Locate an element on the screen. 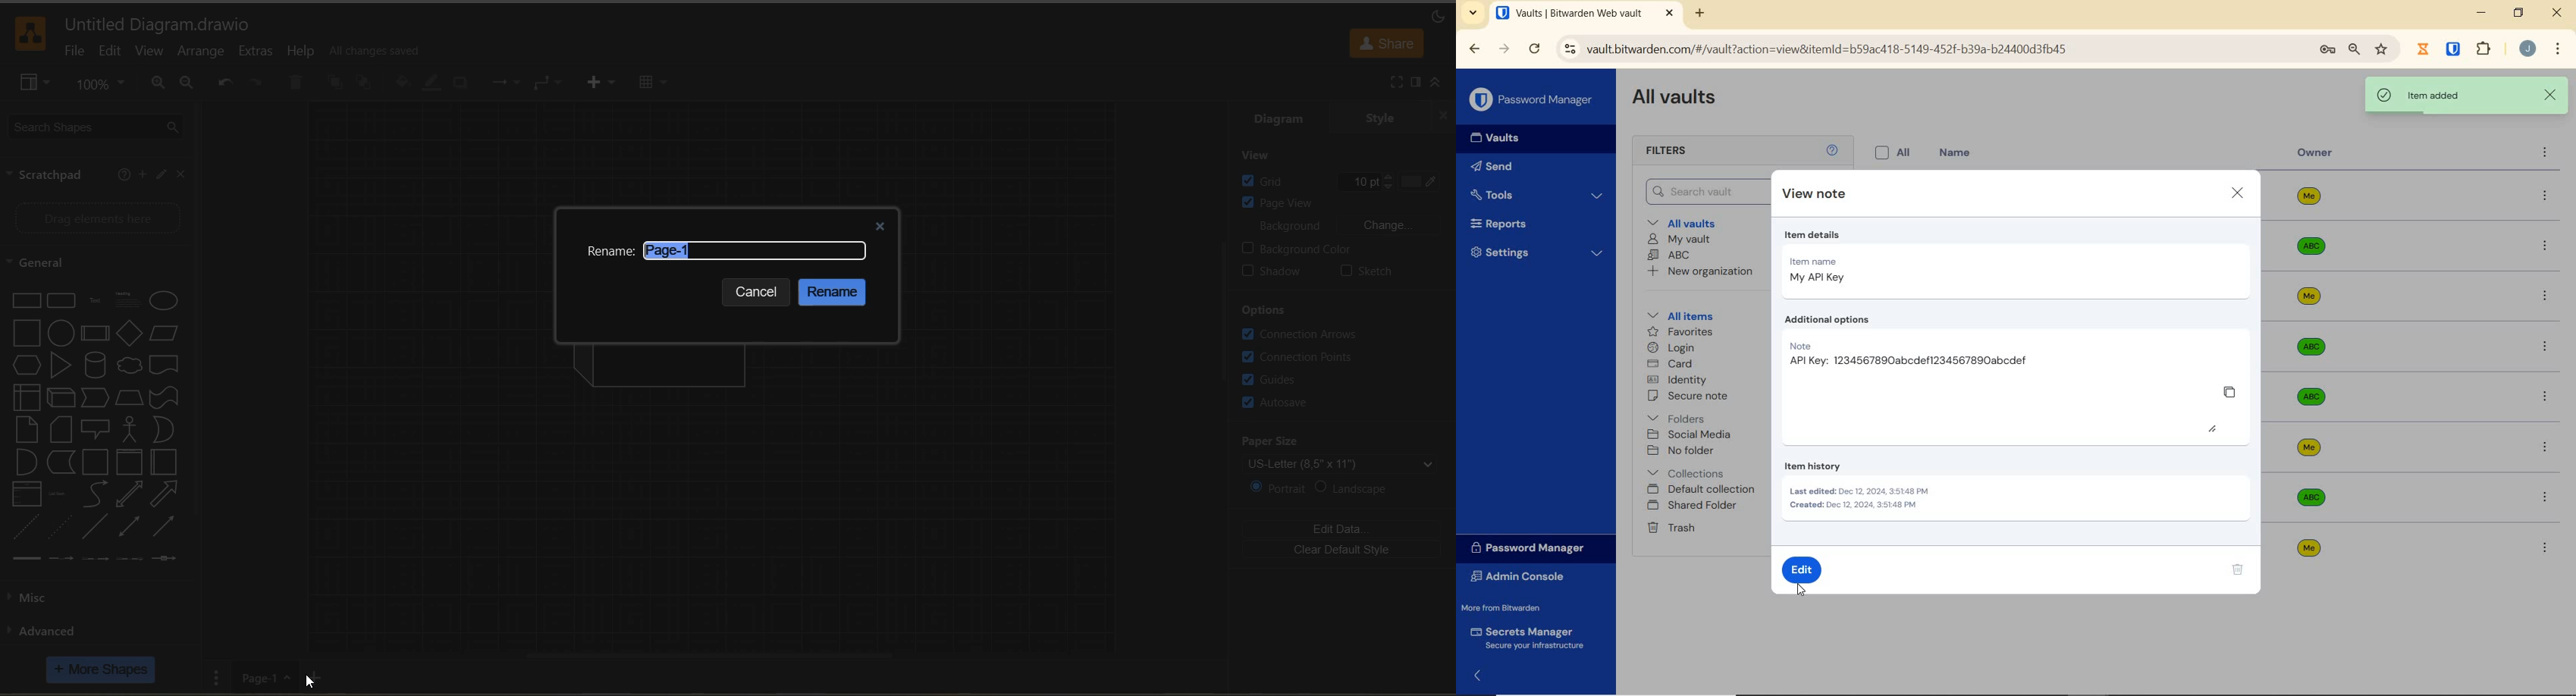 The image size is (2576, 700). background color is located at coordinates (1348, 246).